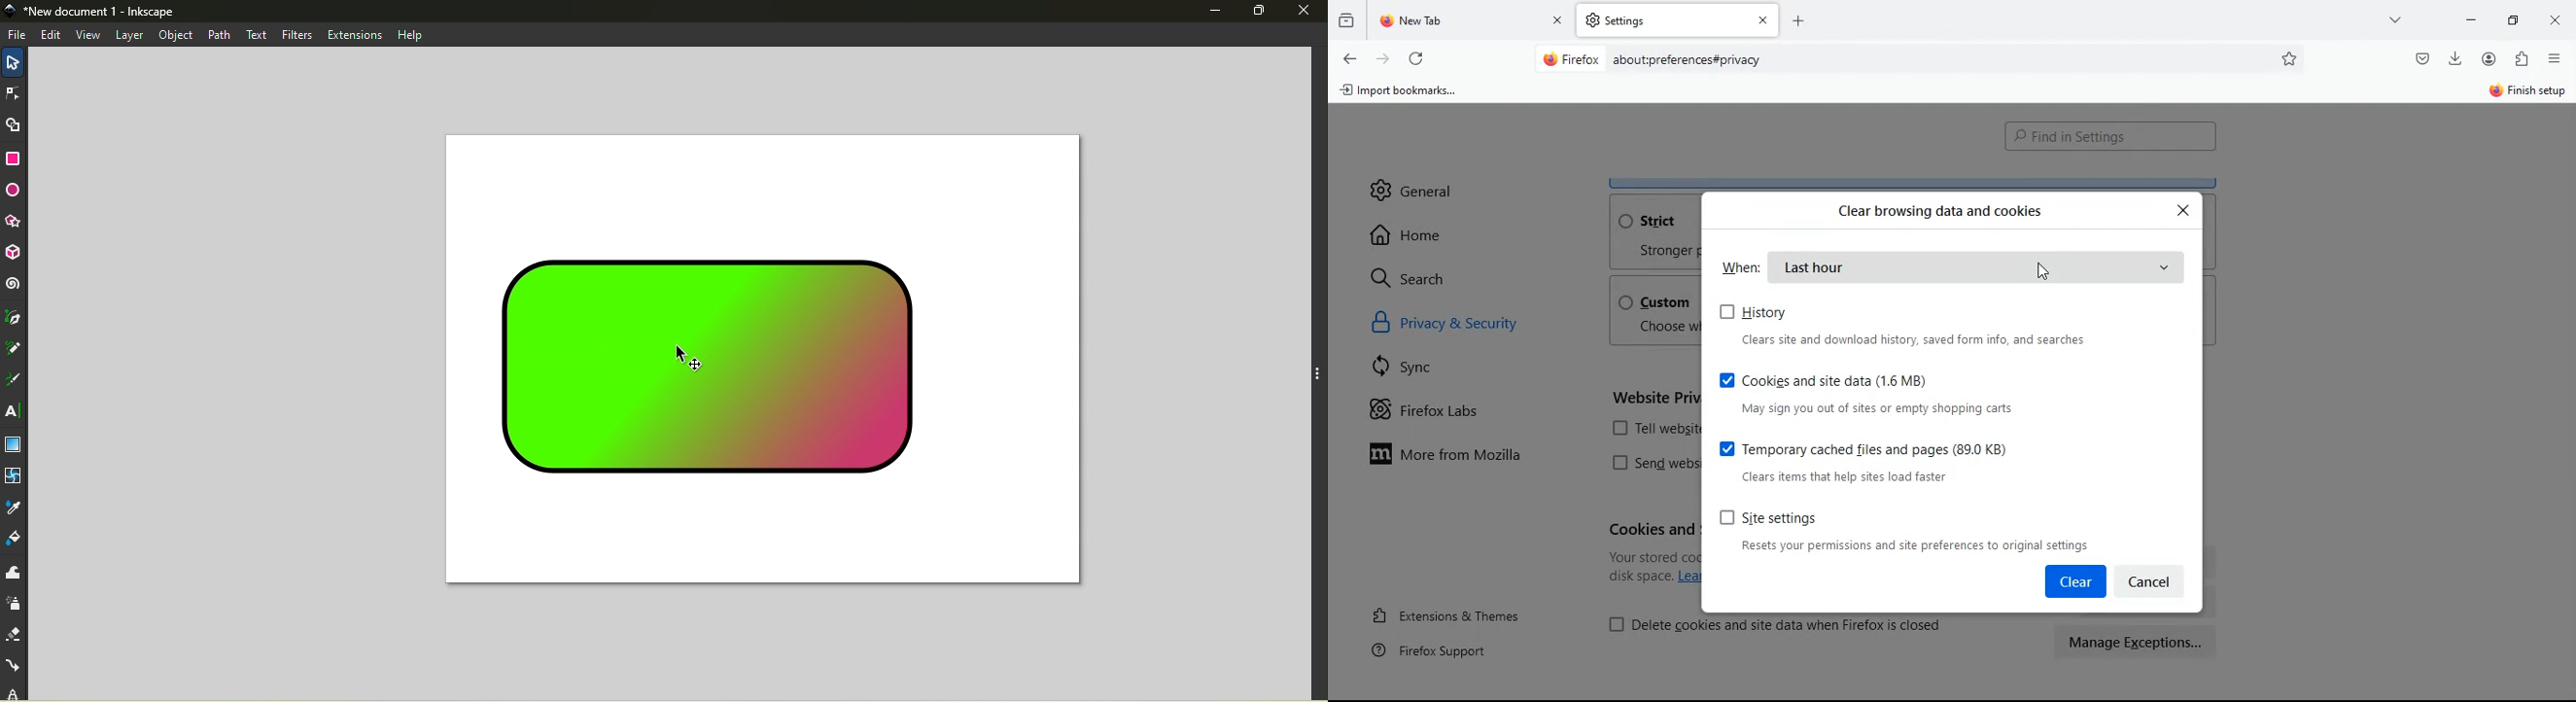 This screenshot has height=728, width=2576. Describe the element at coordinates (1572, 58) in the screenshot. I see `Firefox` at that location.